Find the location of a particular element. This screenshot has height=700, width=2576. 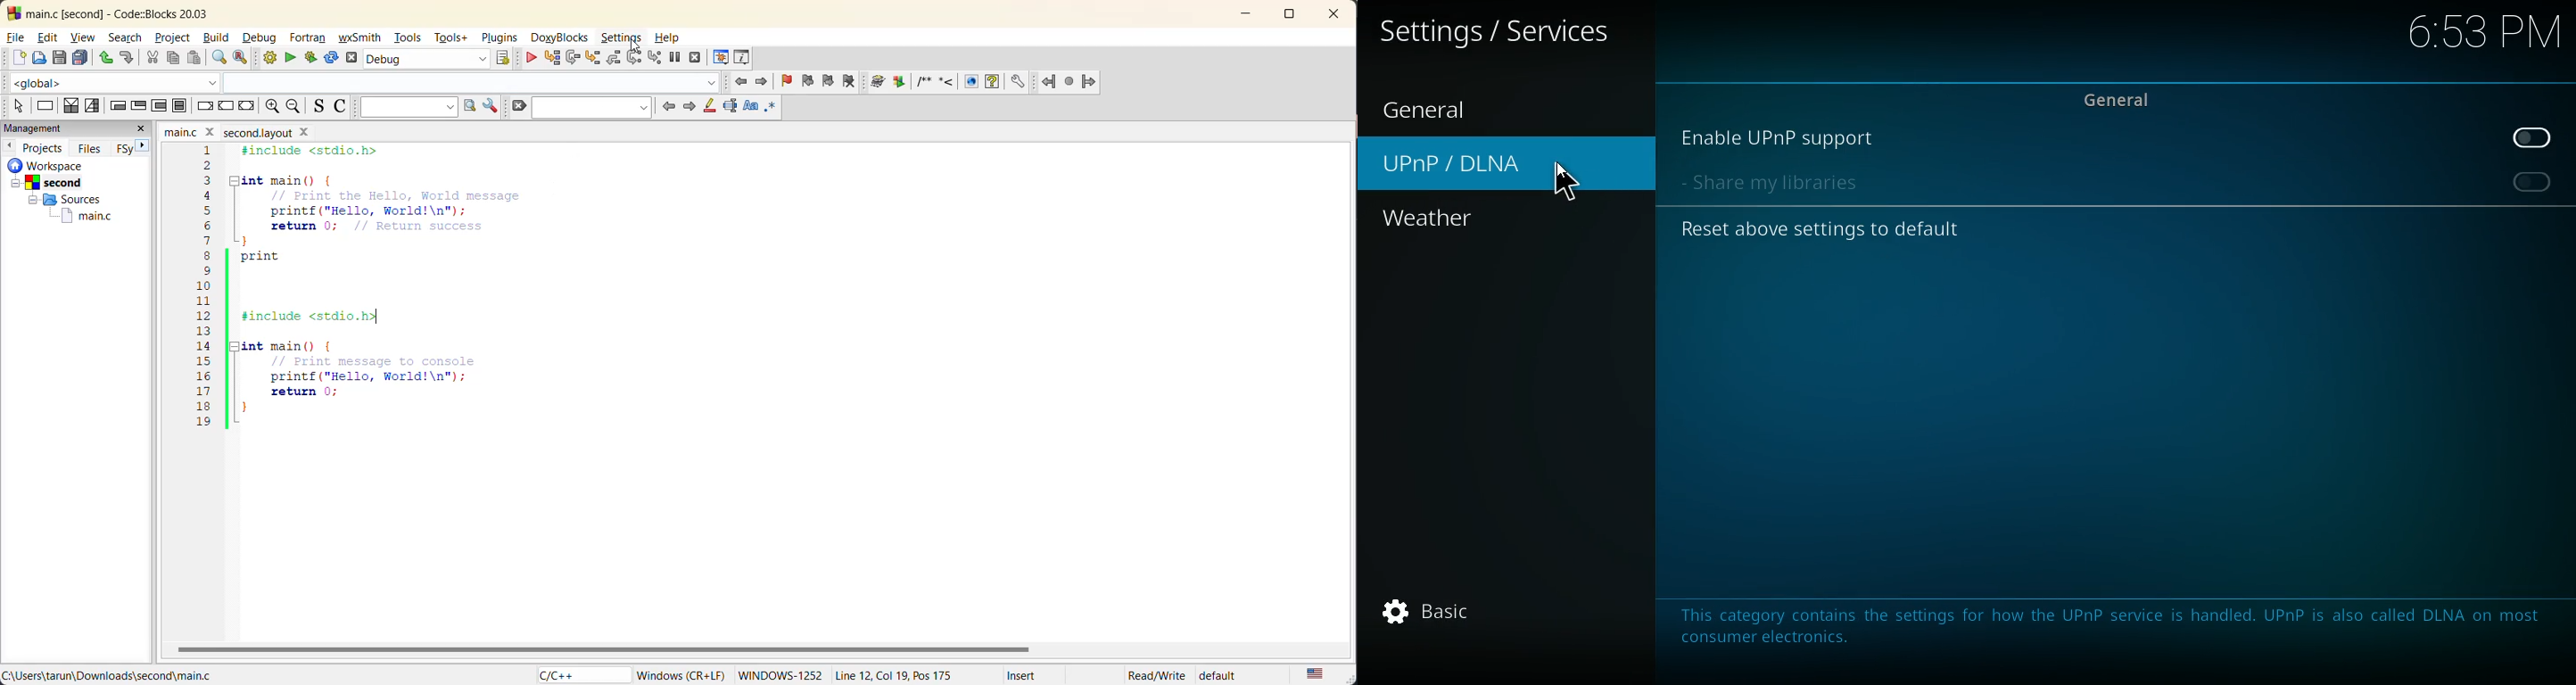

file name is located at coordinates (233, 132).